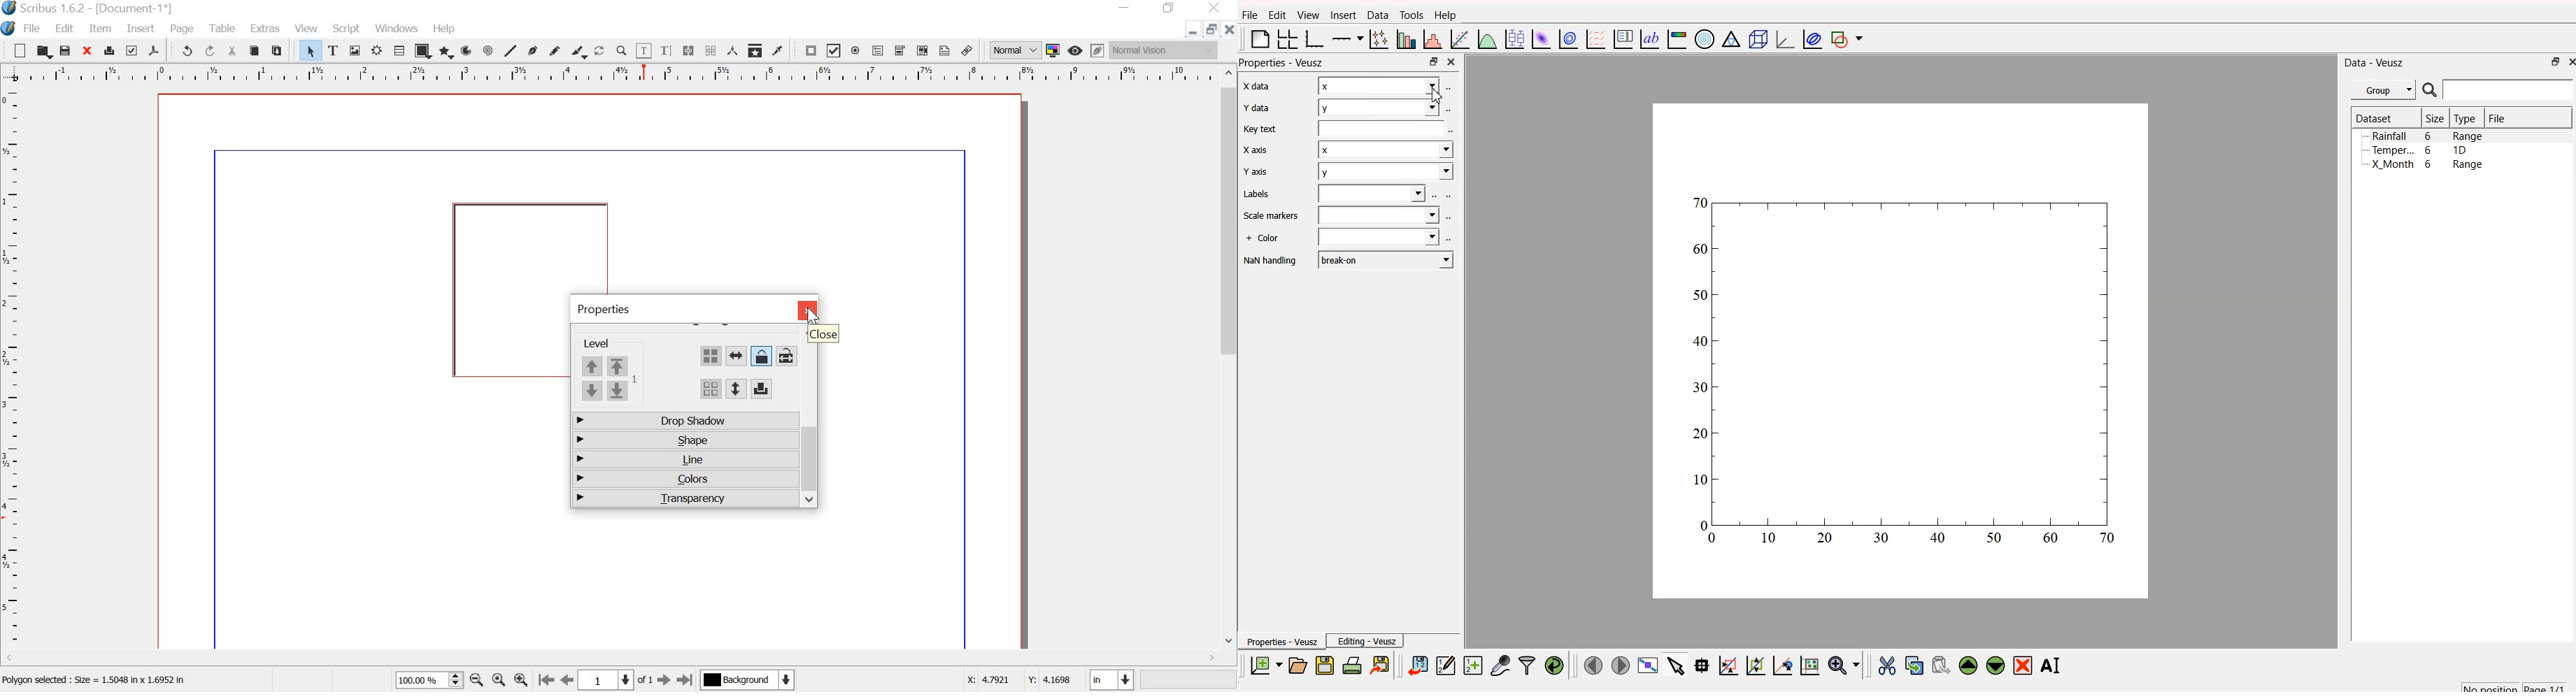 The height and width of the screenshot is (700, 2576). I want to click on spiral, so click(491, 50).